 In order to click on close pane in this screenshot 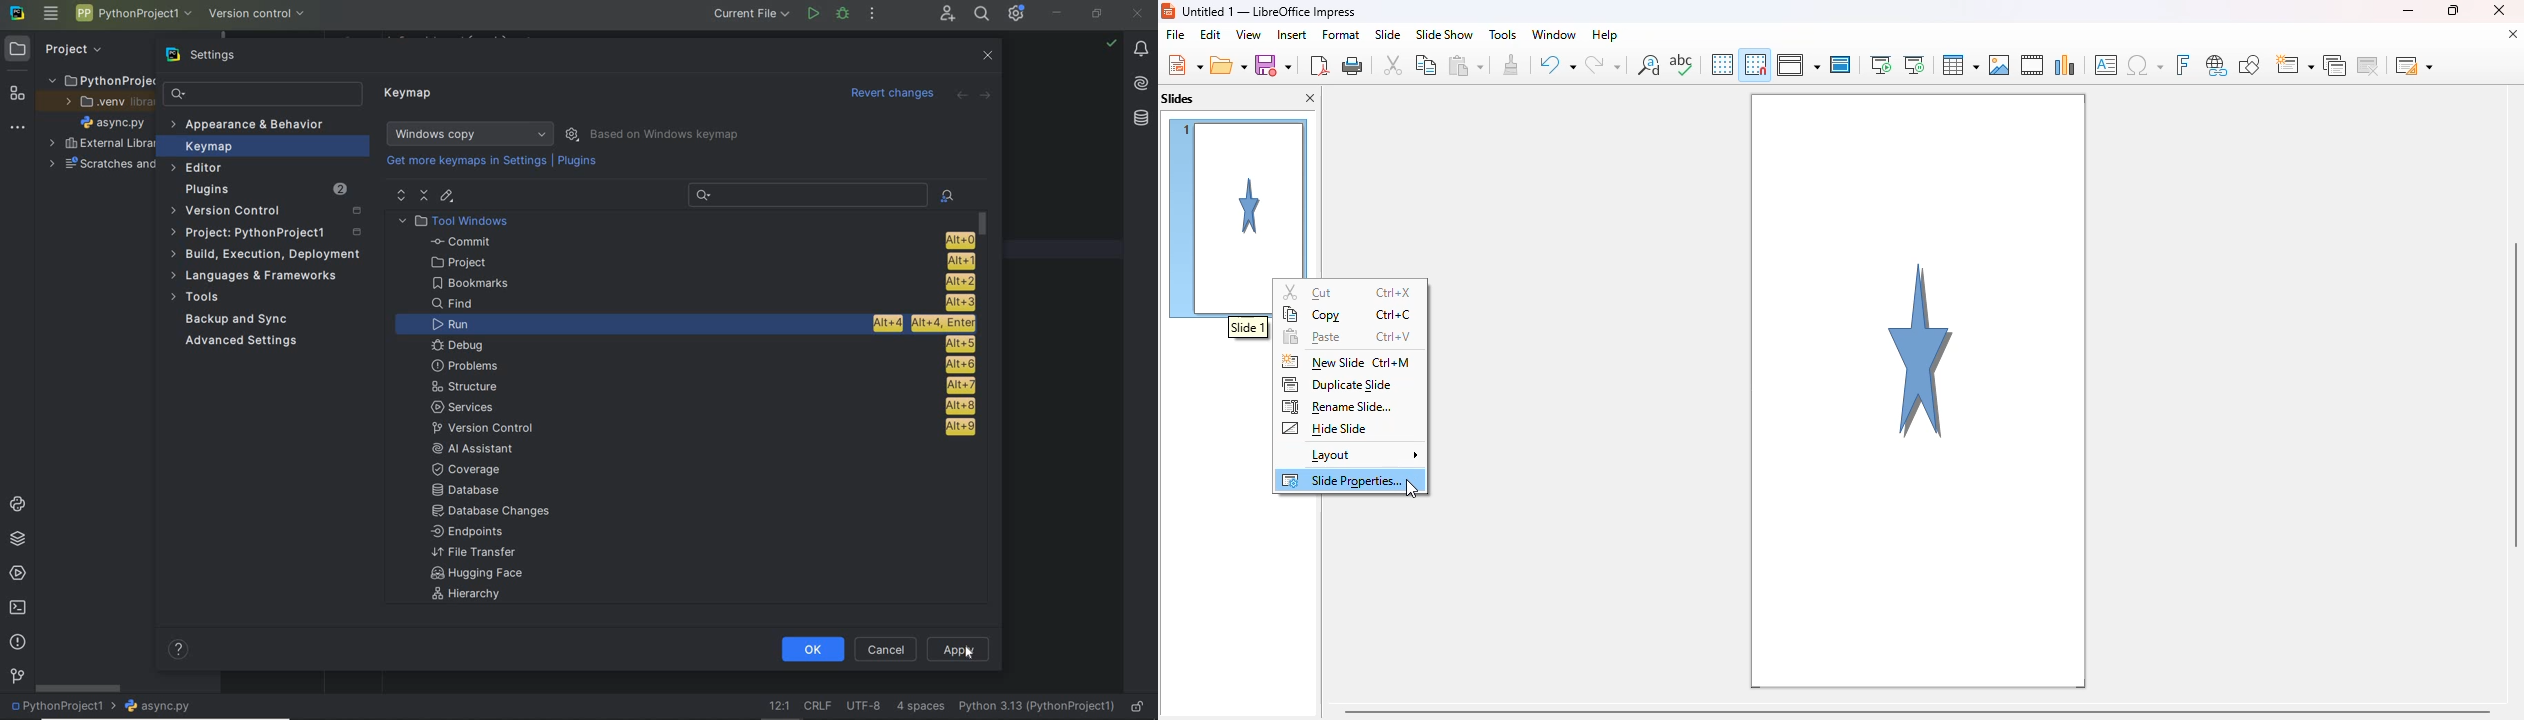, I will do `click(1310, 98)`.